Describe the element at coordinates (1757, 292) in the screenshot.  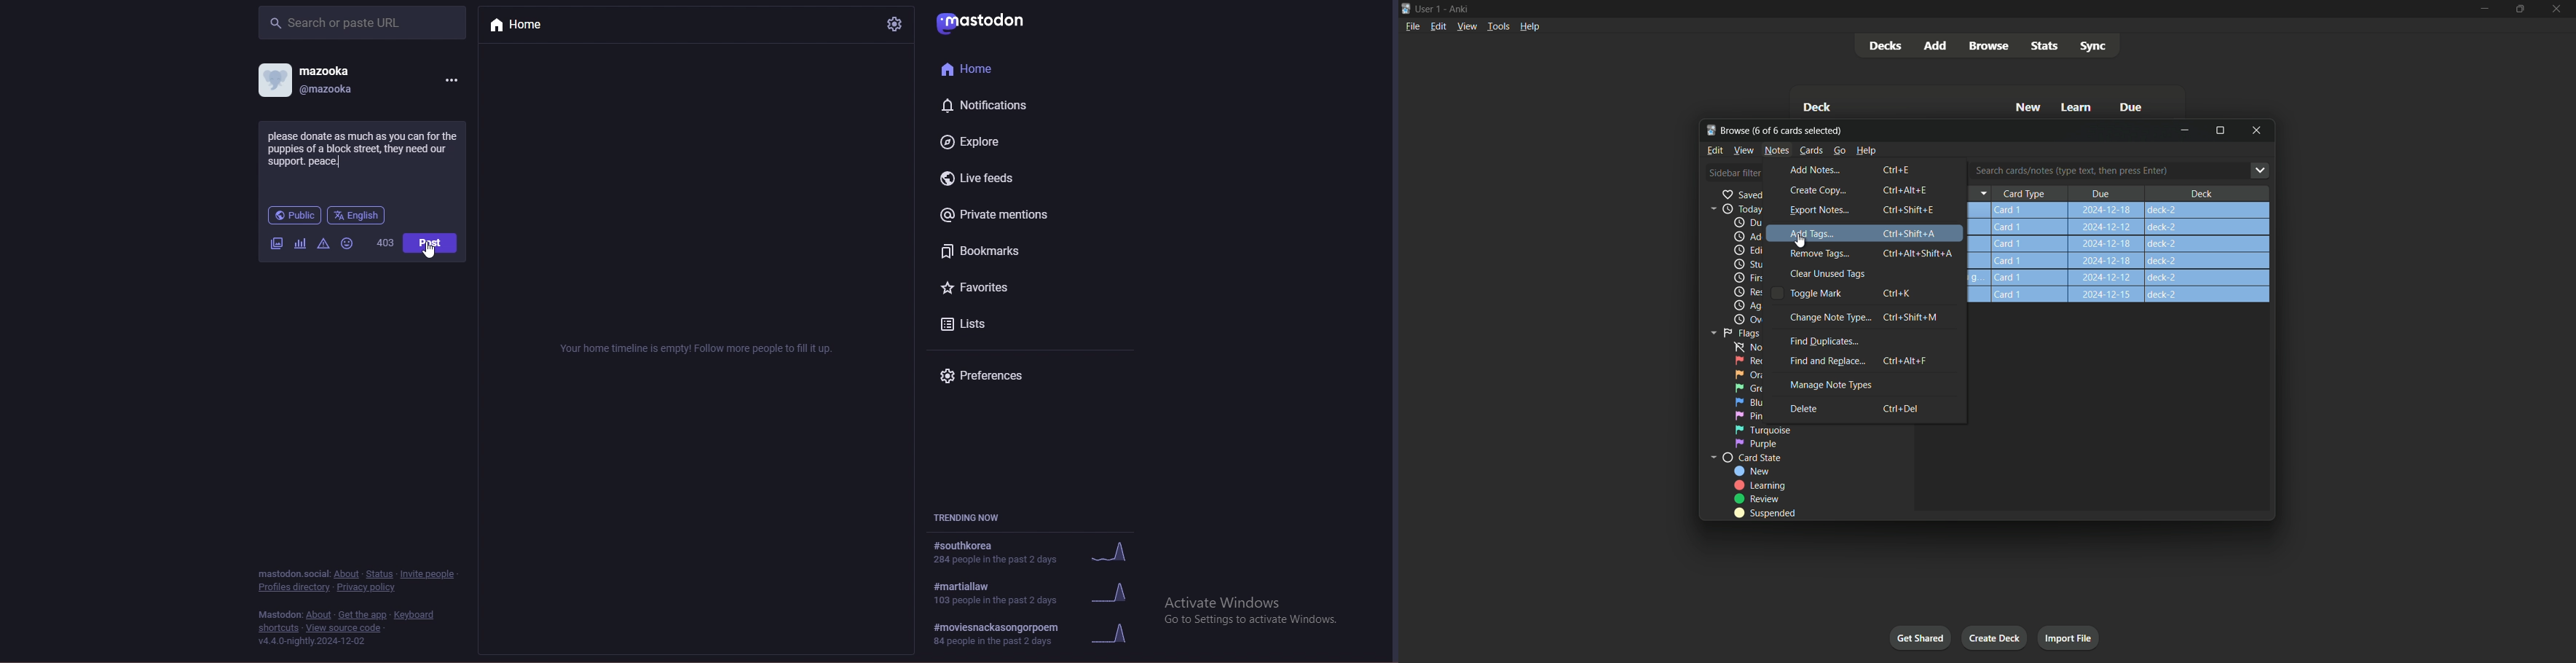
I see `Rescheduled` at that location.